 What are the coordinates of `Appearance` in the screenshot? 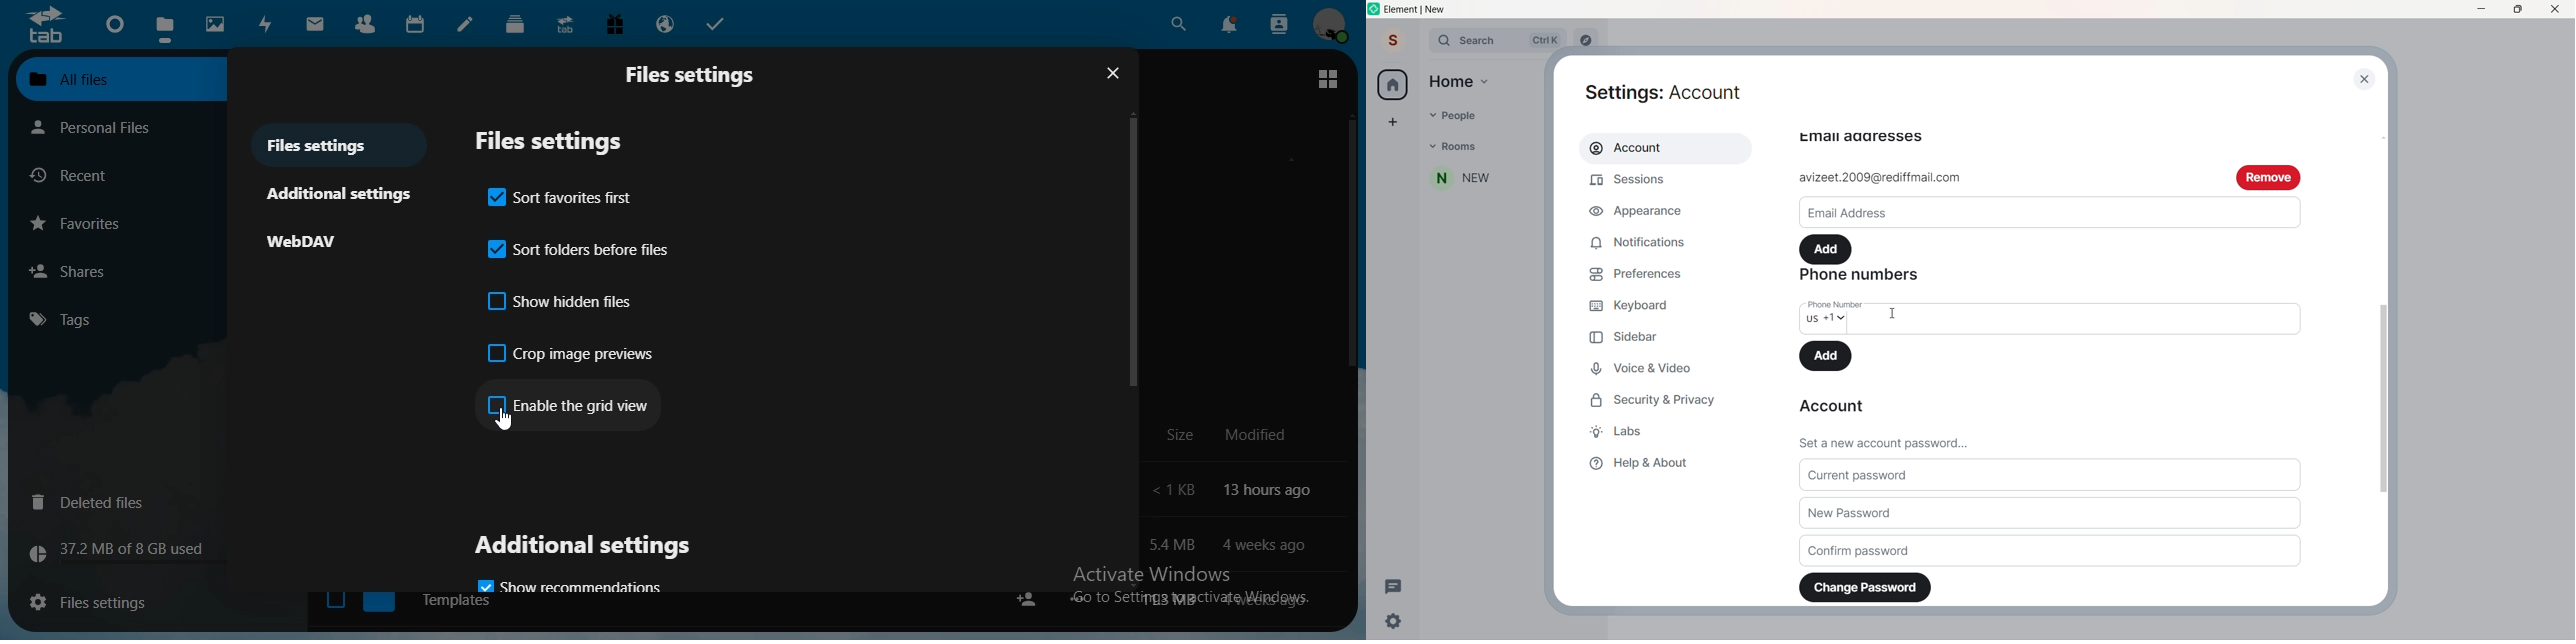 It's located at (1639, 214).